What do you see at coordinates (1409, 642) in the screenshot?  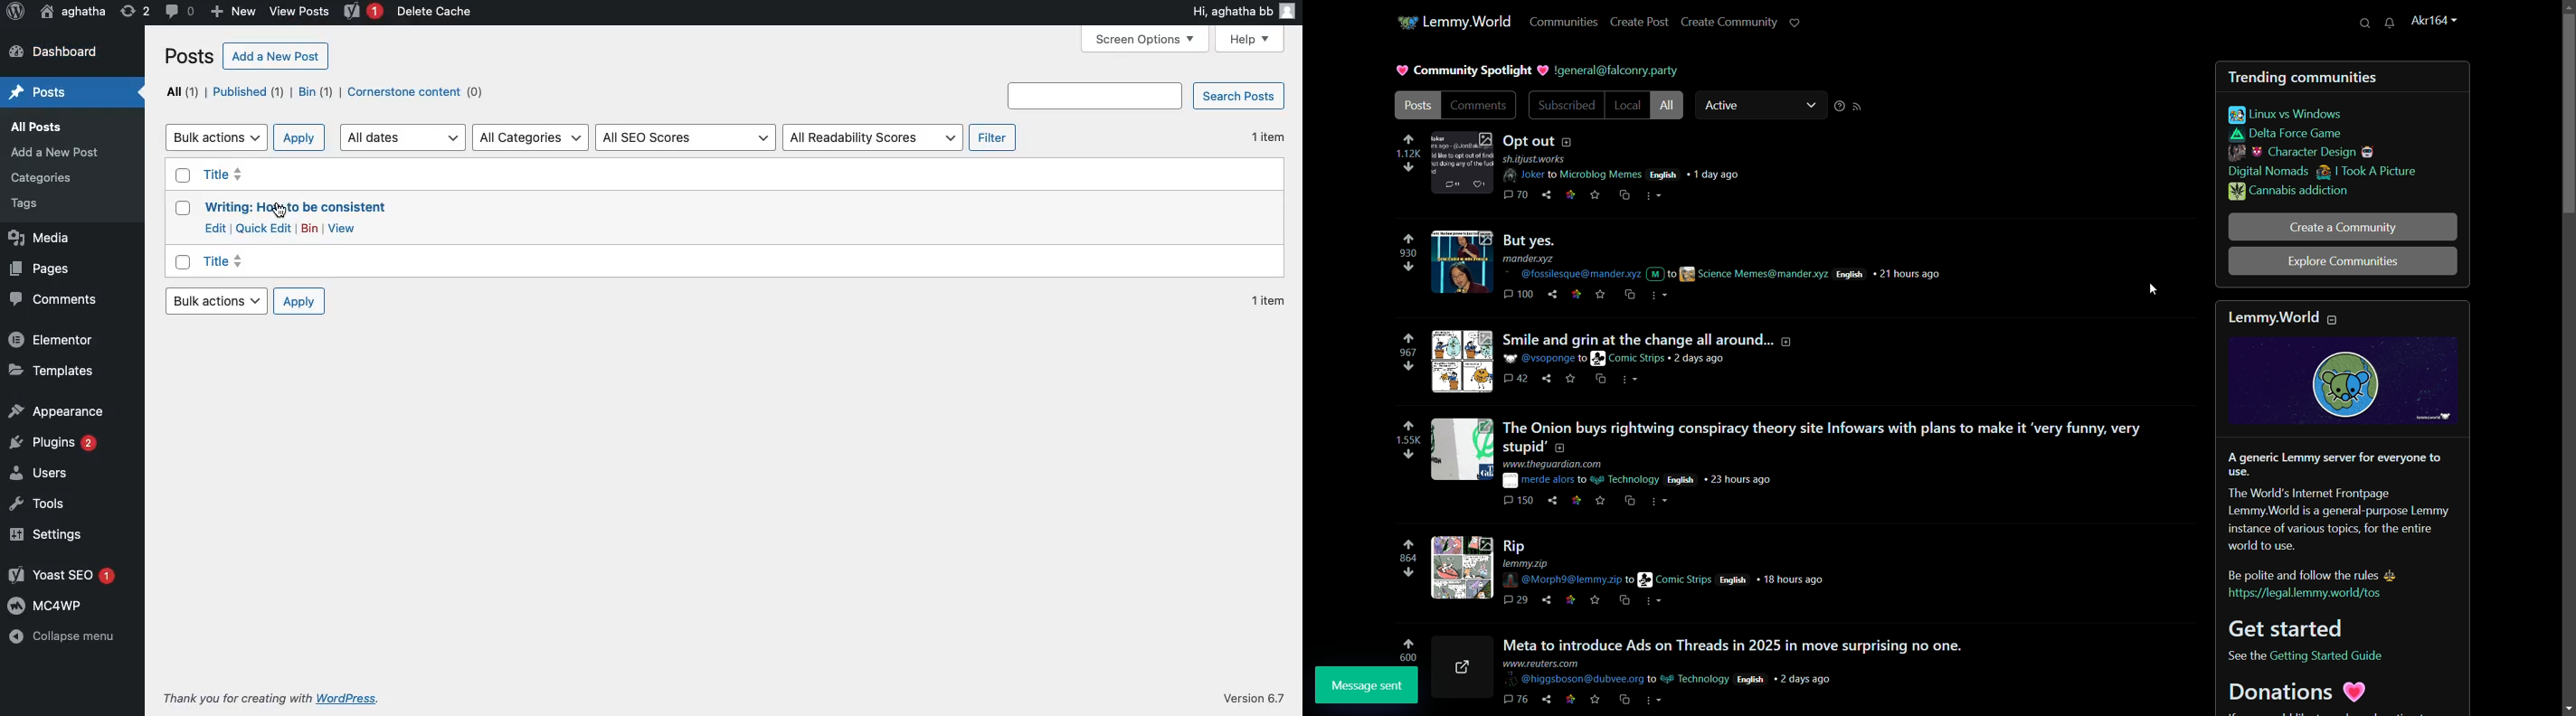 I see `upvote` at bounding box center [1409, 642].